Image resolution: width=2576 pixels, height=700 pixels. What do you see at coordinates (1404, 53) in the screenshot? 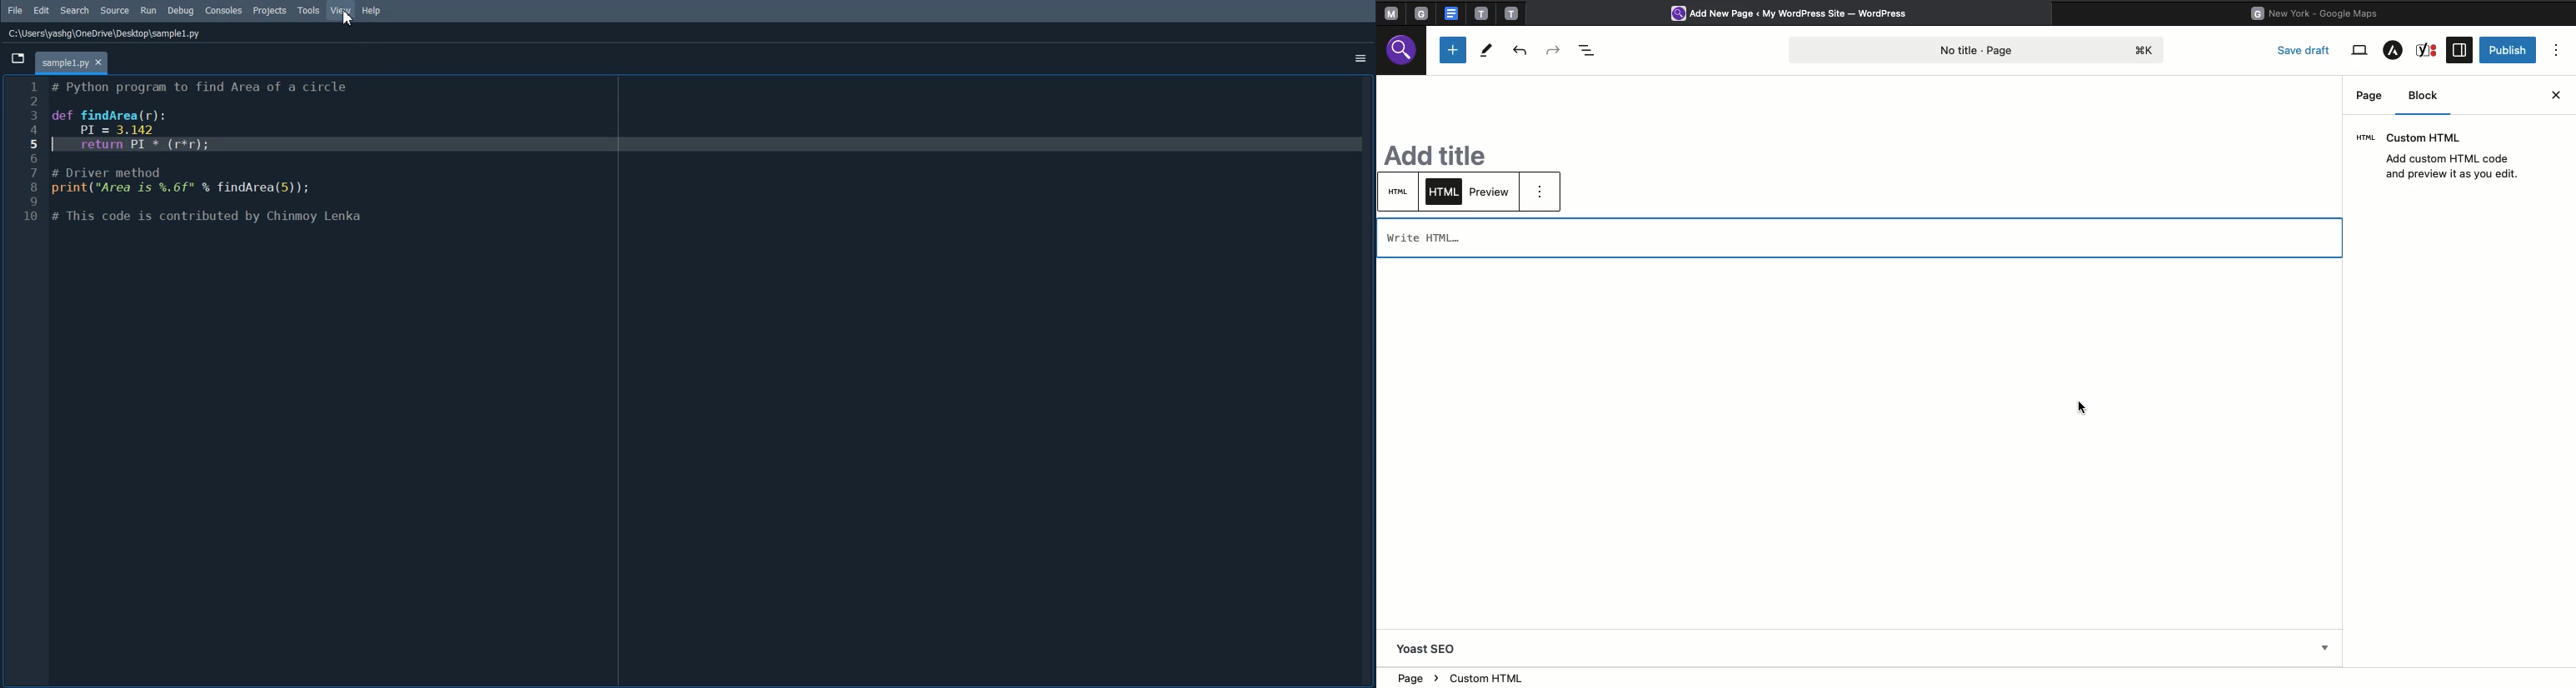
I see `search` at bounding box center [1404, 53].